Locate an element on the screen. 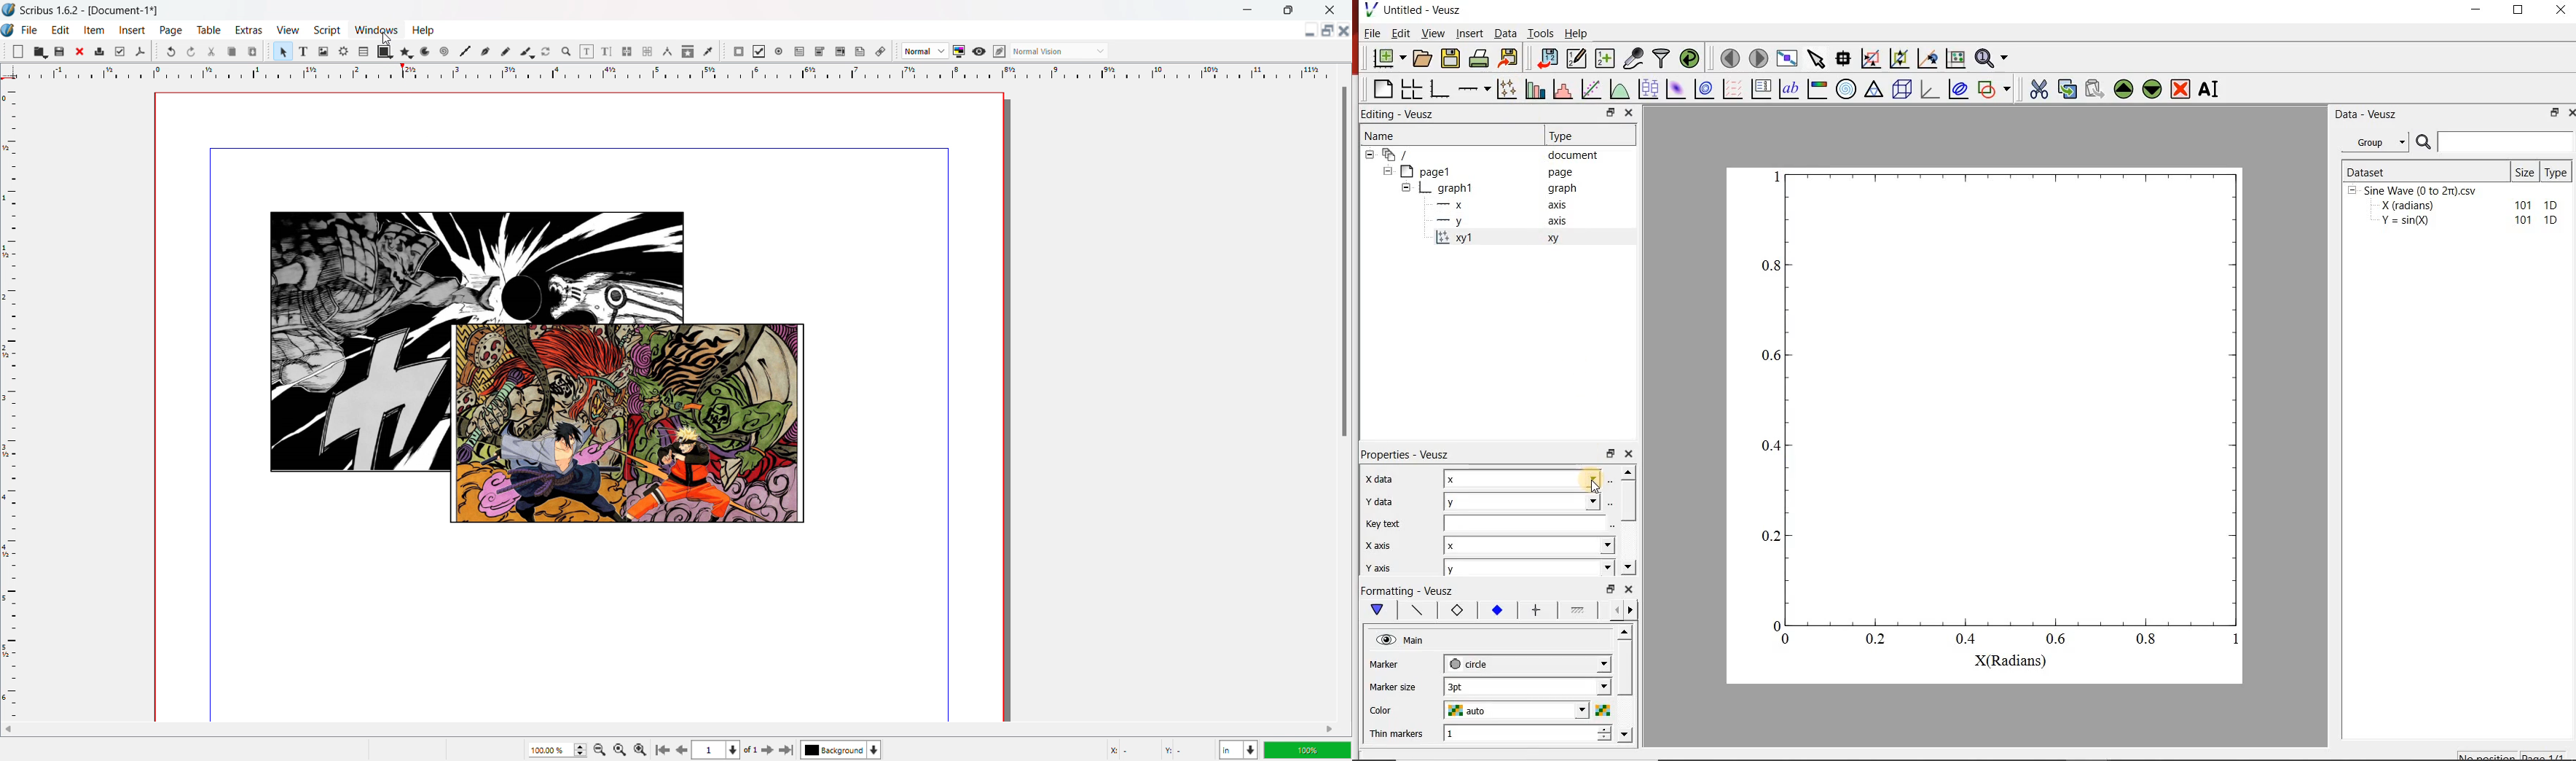 This screenshot has width=2576, height=784. table is located at coordinates (363, 51).